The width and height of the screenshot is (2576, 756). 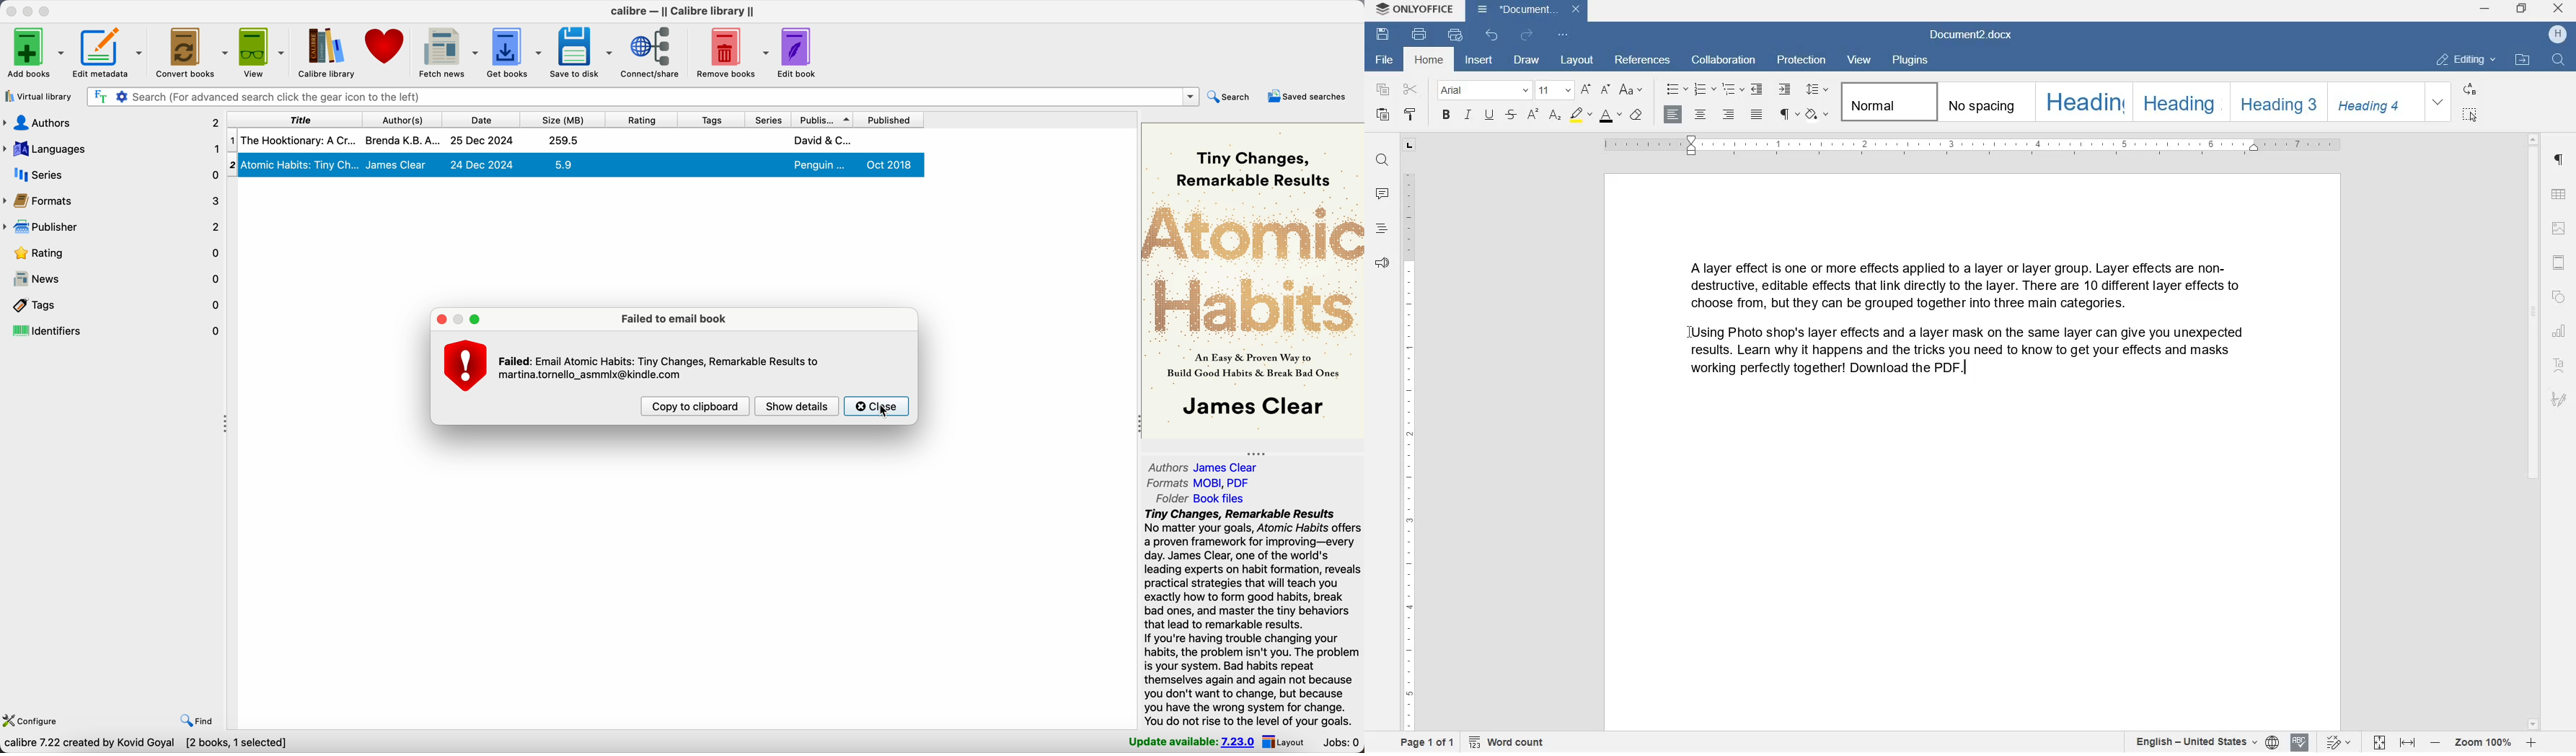 I want to click on RULER, so click(x=1407, y=451).